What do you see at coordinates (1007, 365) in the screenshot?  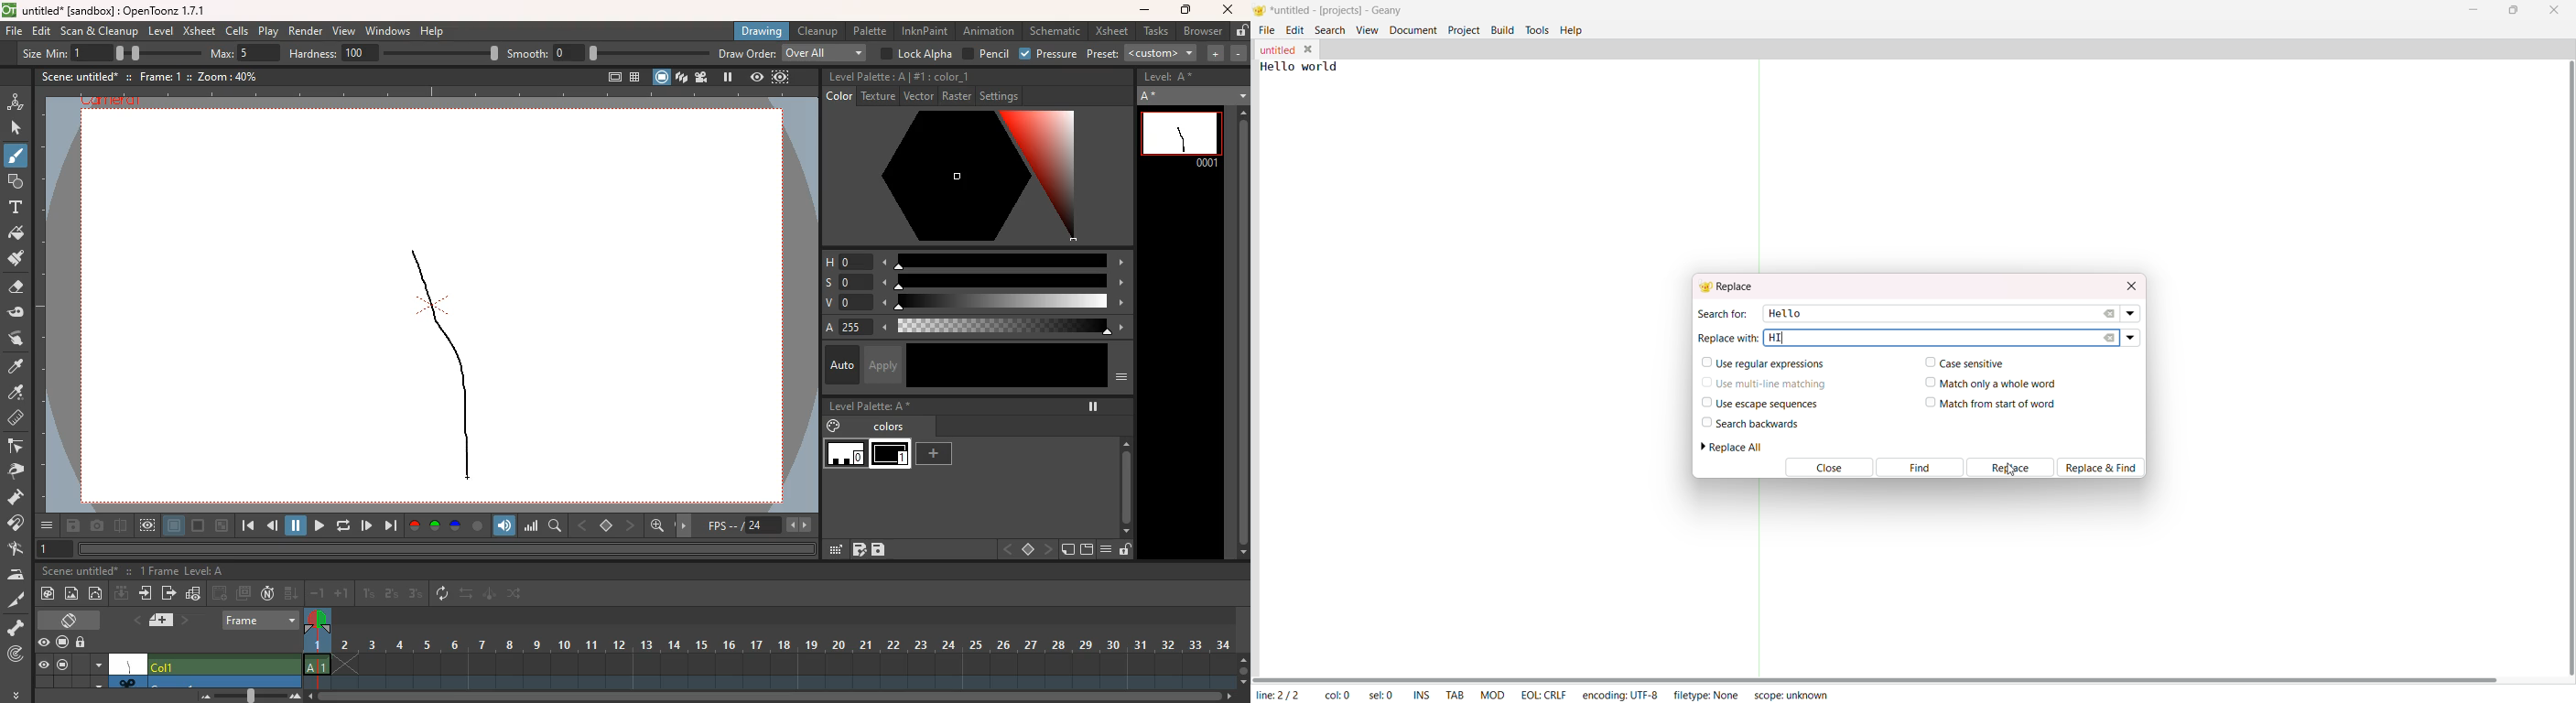 I see `color` at bounding box center [1007, 365].